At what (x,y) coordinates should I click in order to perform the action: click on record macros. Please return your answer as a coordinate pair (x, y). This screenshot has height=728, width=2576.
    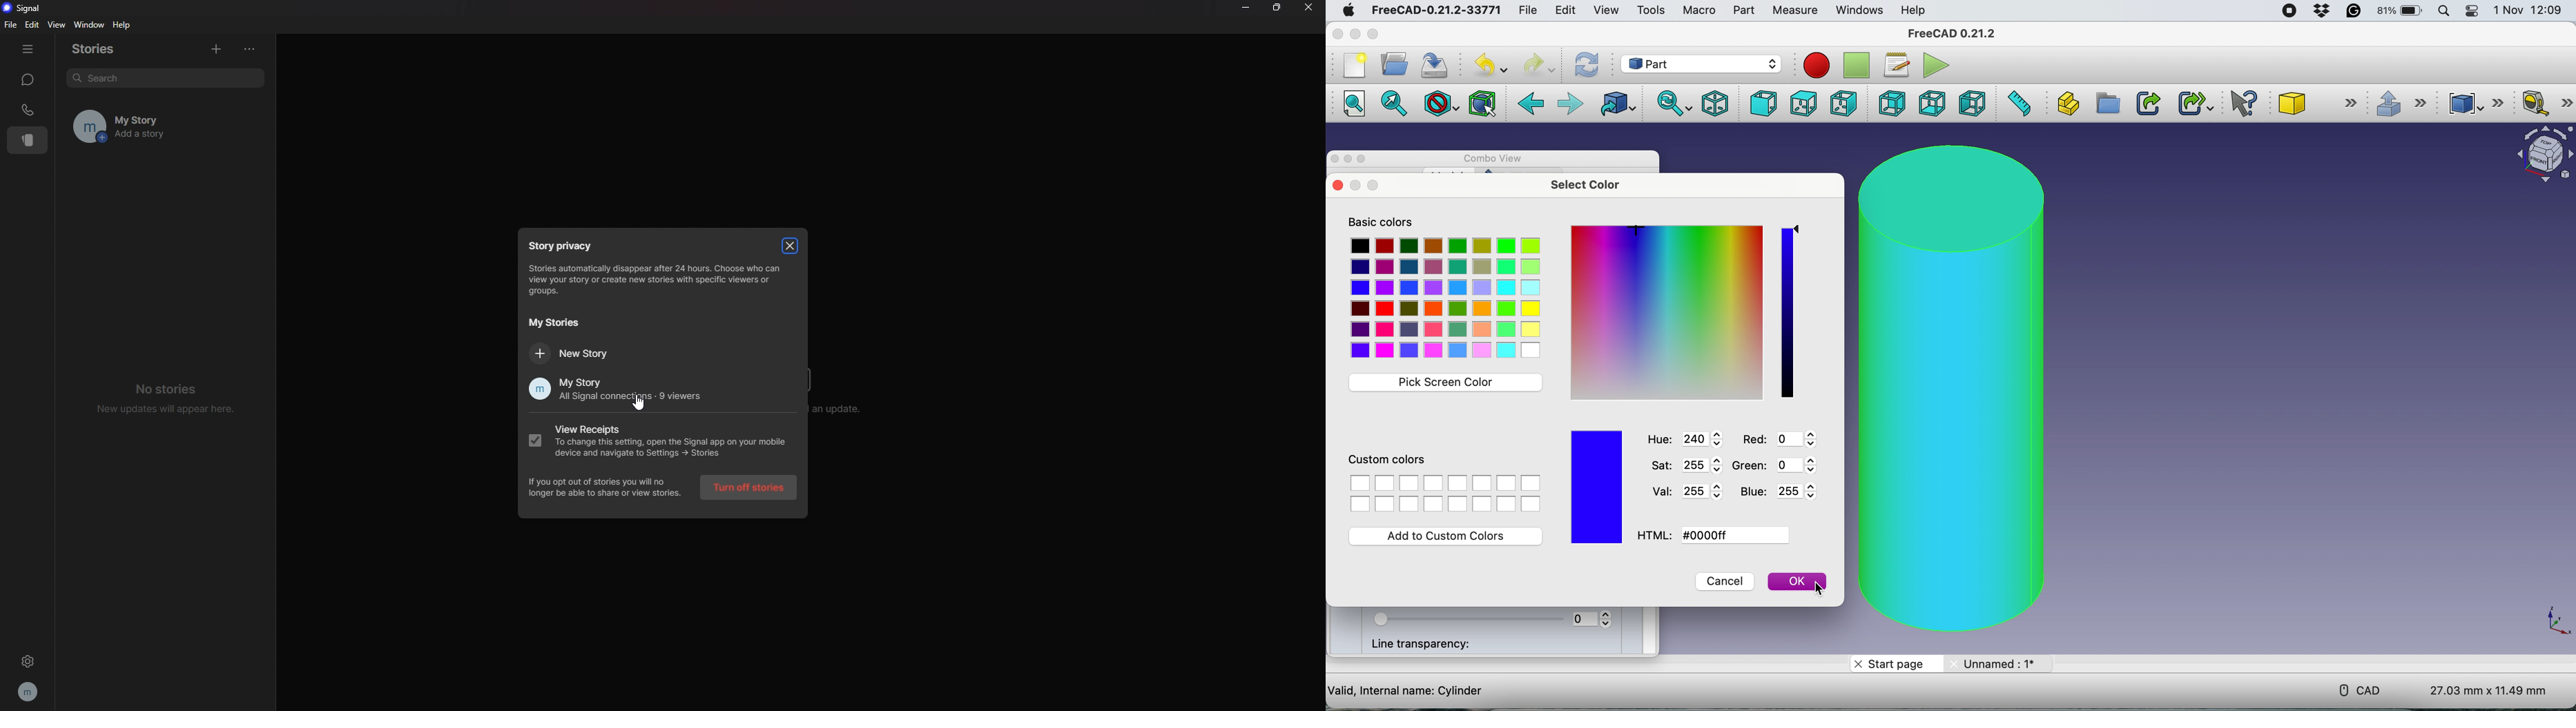
    Looking at the image, I should click on (1816, 65).